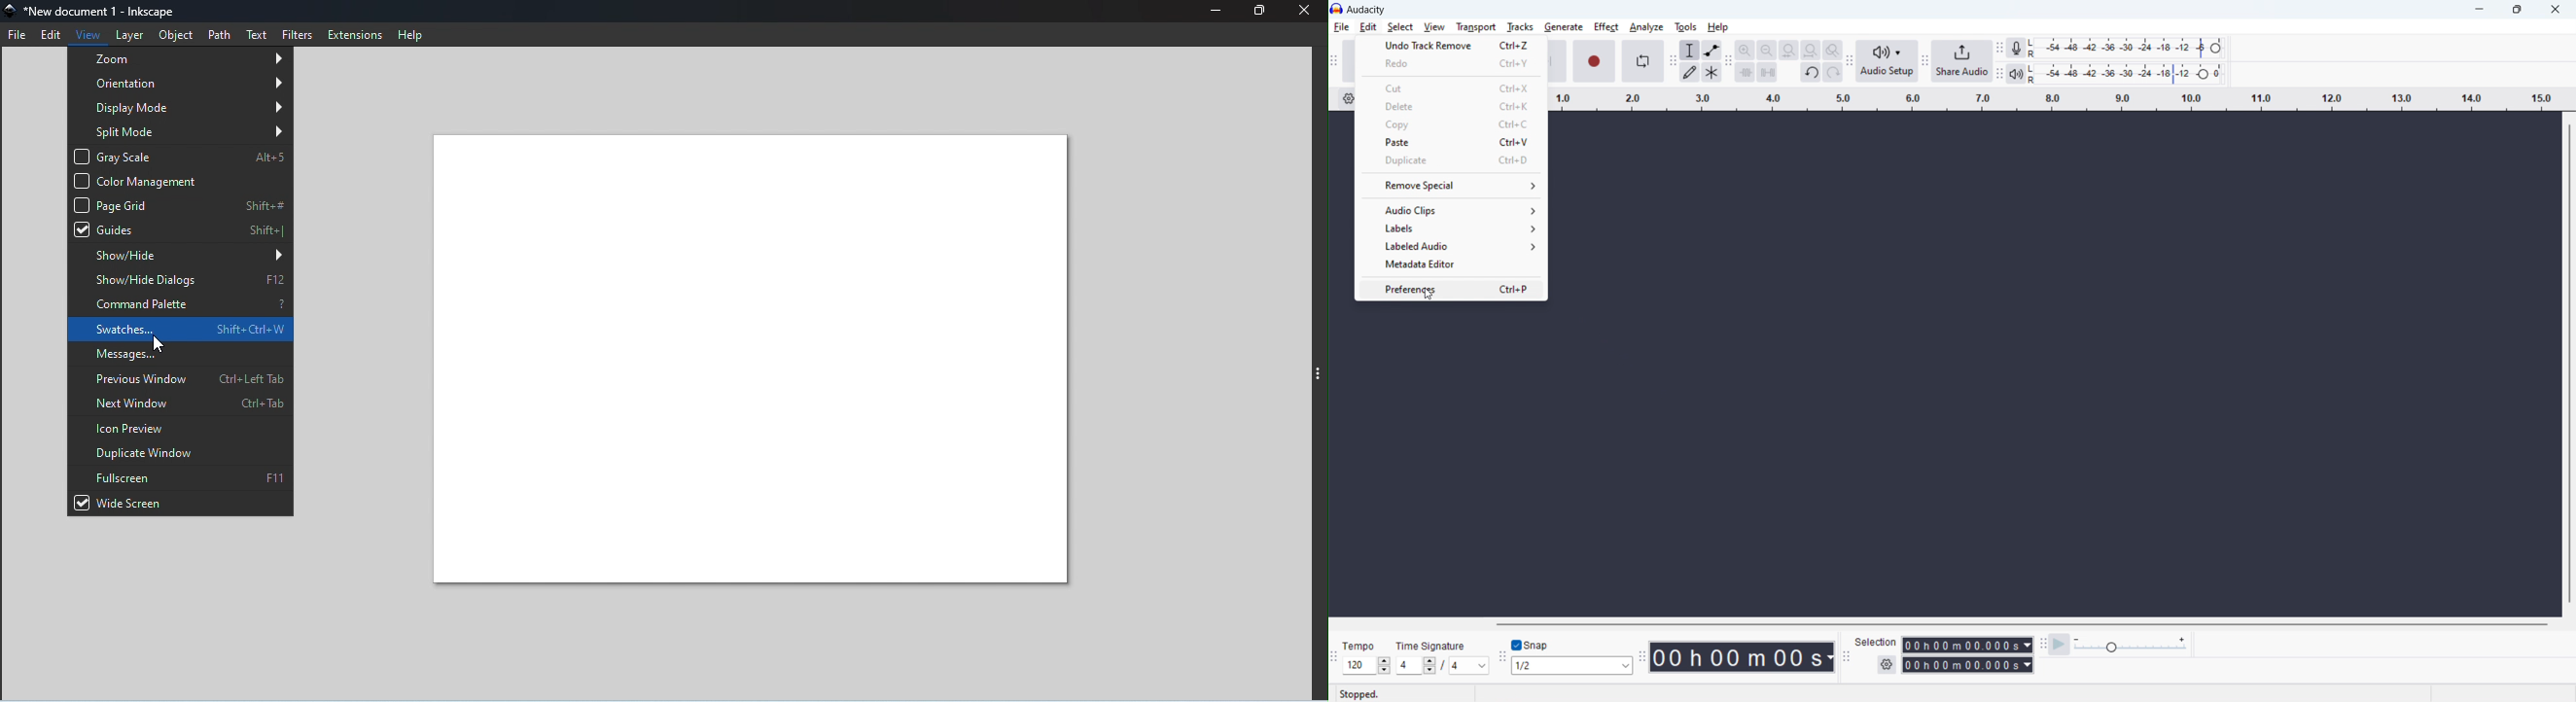 This screenshot has width=2576, height=728. Describe the element at coordinates (179, 157) in the screenshot. I see `Gray scale` at that location.